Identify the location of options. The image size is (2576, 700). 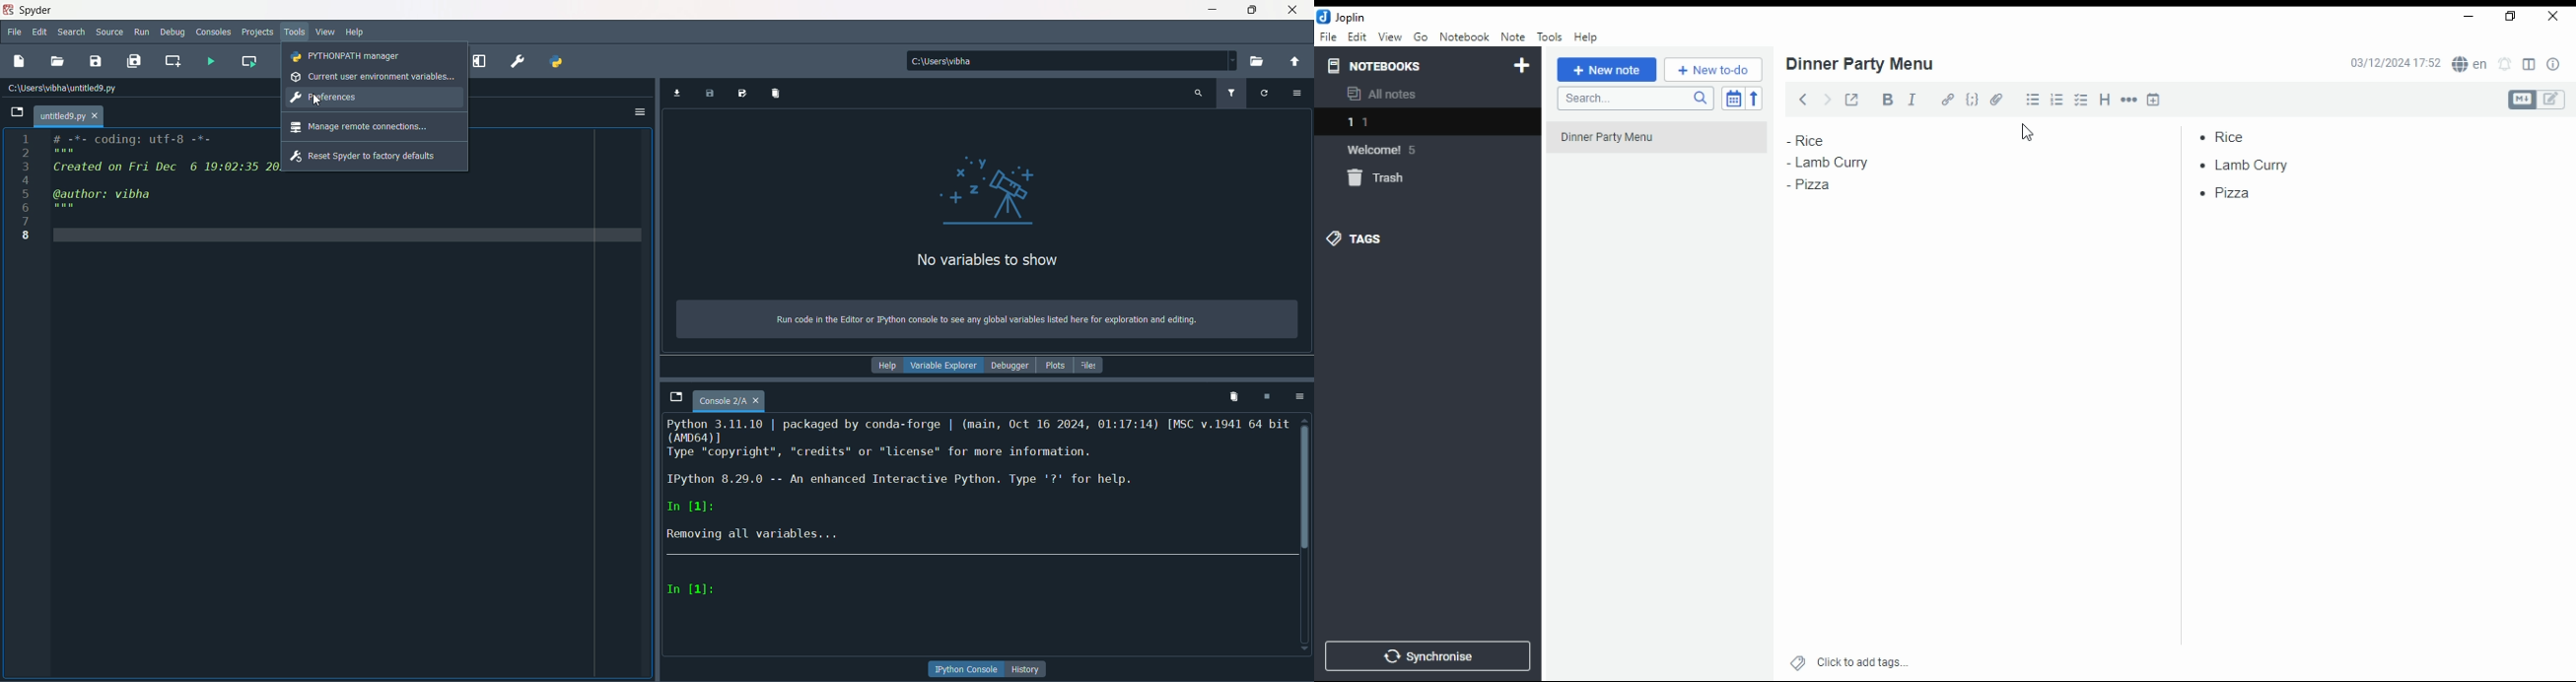
(1300, 92).